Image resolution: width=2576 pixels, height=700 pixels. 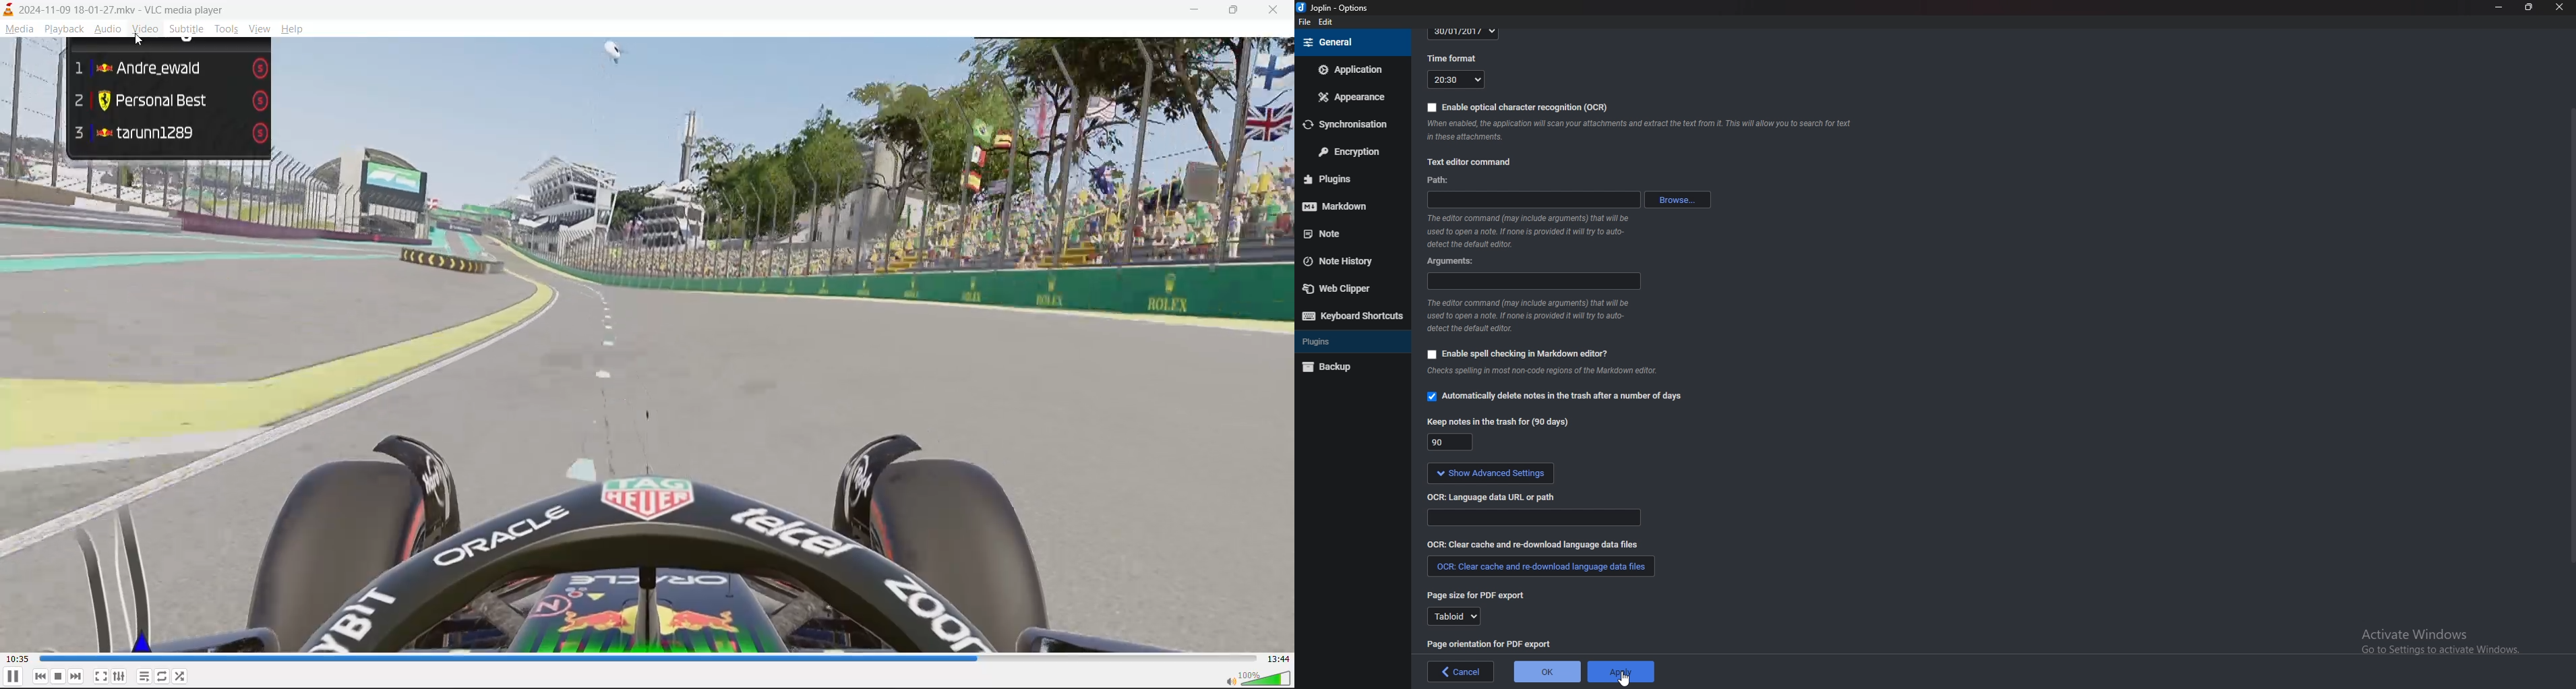 What do you see at coordinates (1306, 22) in the screenshot?
I see `File` at bounding box center [1306, 22].